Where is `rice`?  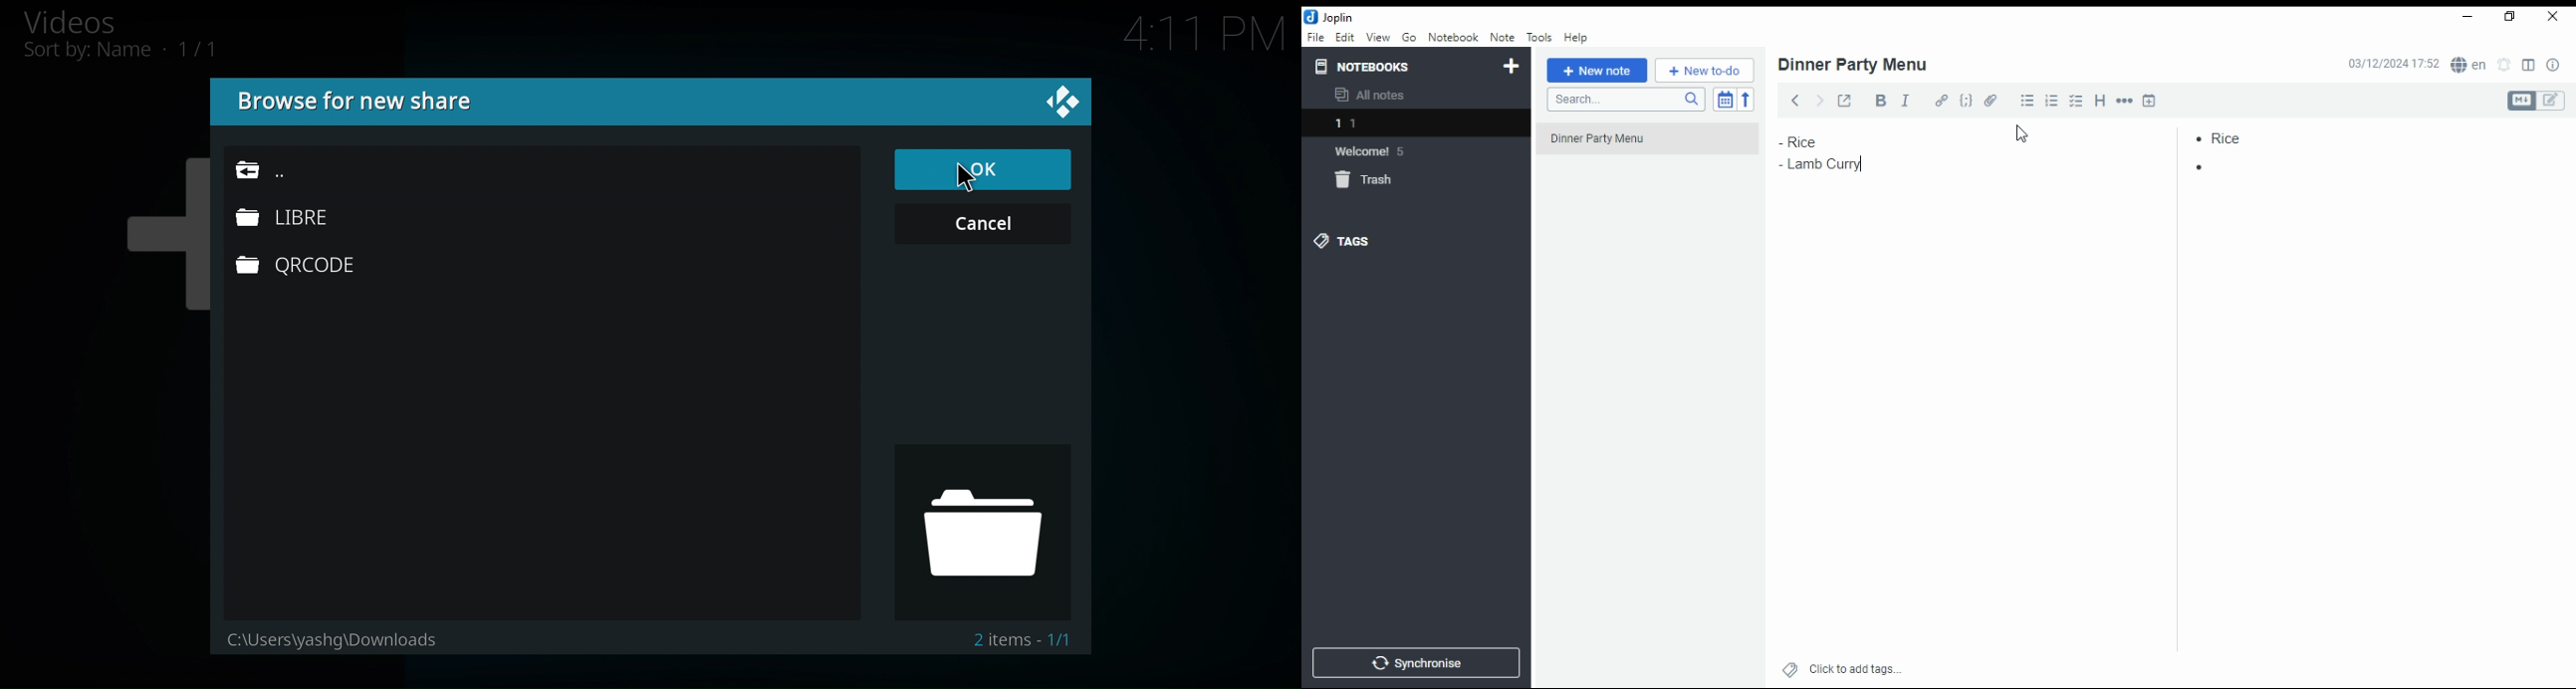 rice is located at coordinates (2243, 135).